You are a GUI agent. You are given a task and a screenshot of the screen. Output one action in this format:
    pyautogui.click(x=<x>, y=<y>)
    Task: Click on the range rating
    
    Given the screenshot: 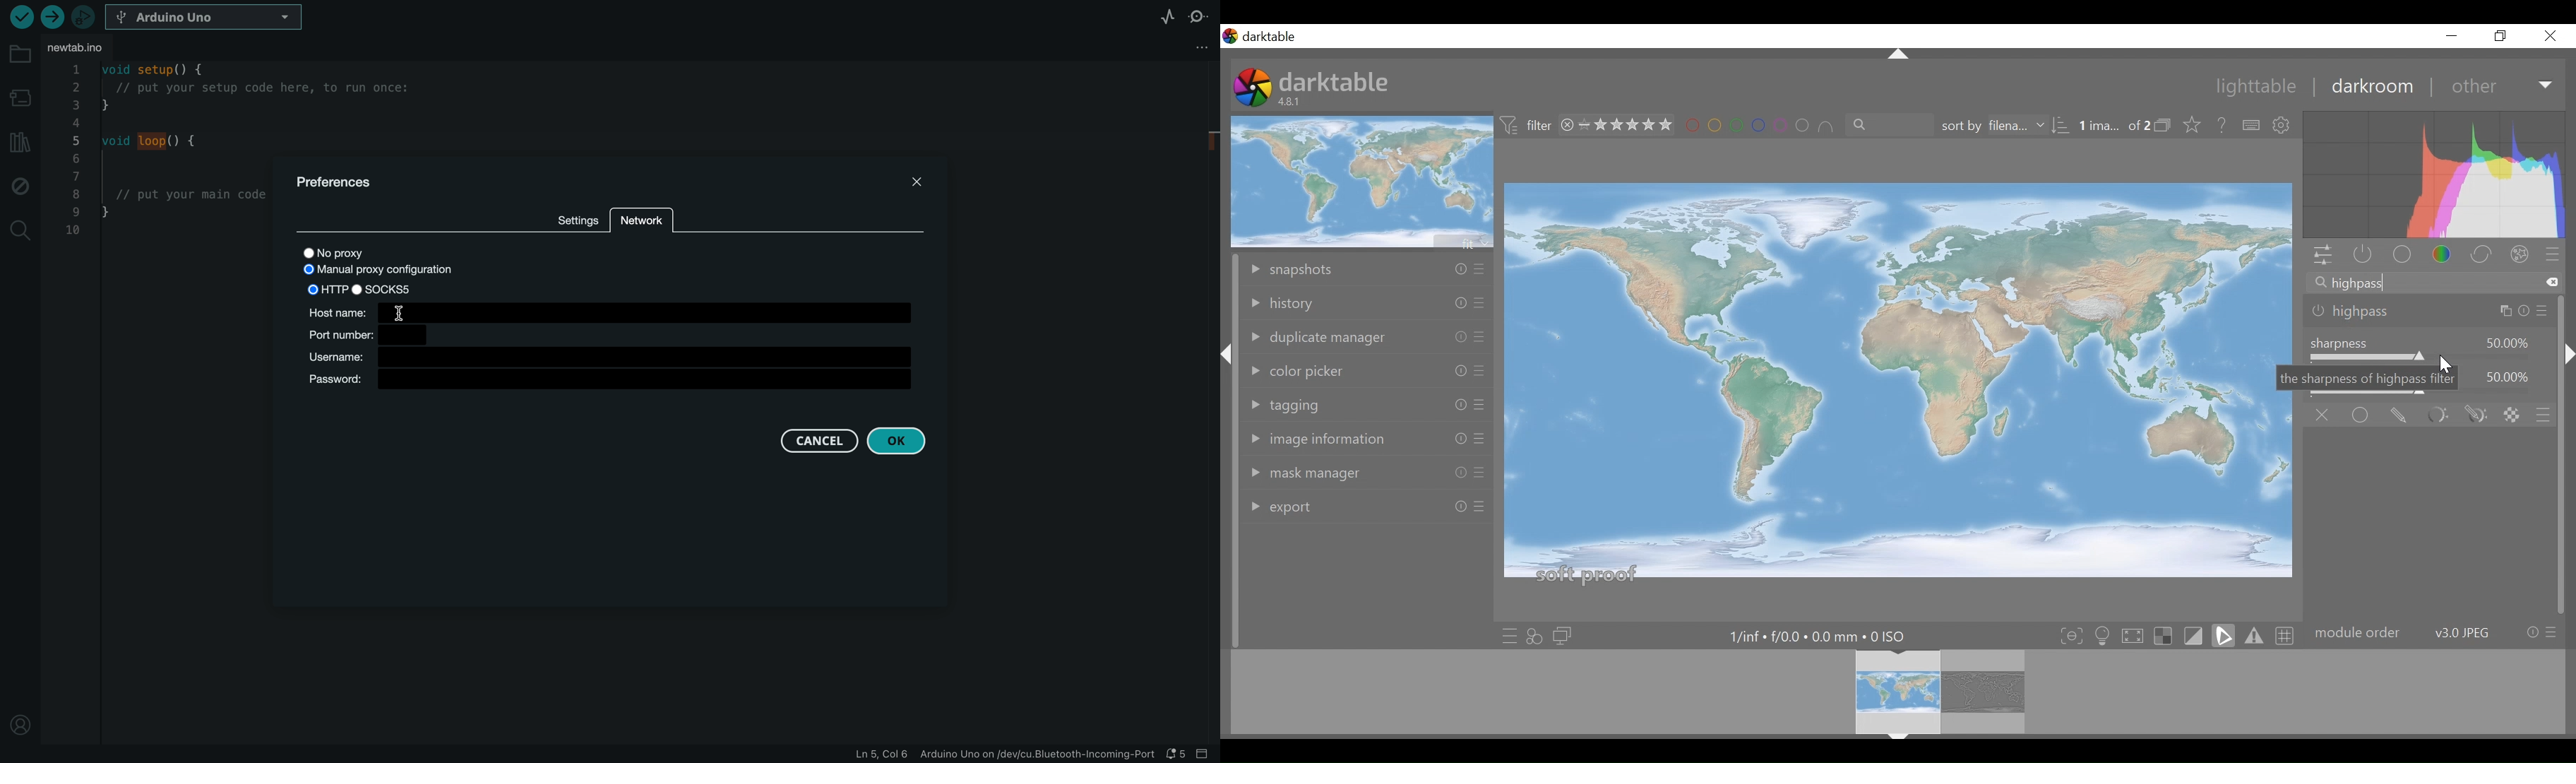 What is the action you would take?
    pyautogui.click(x=1625, y=124)
    